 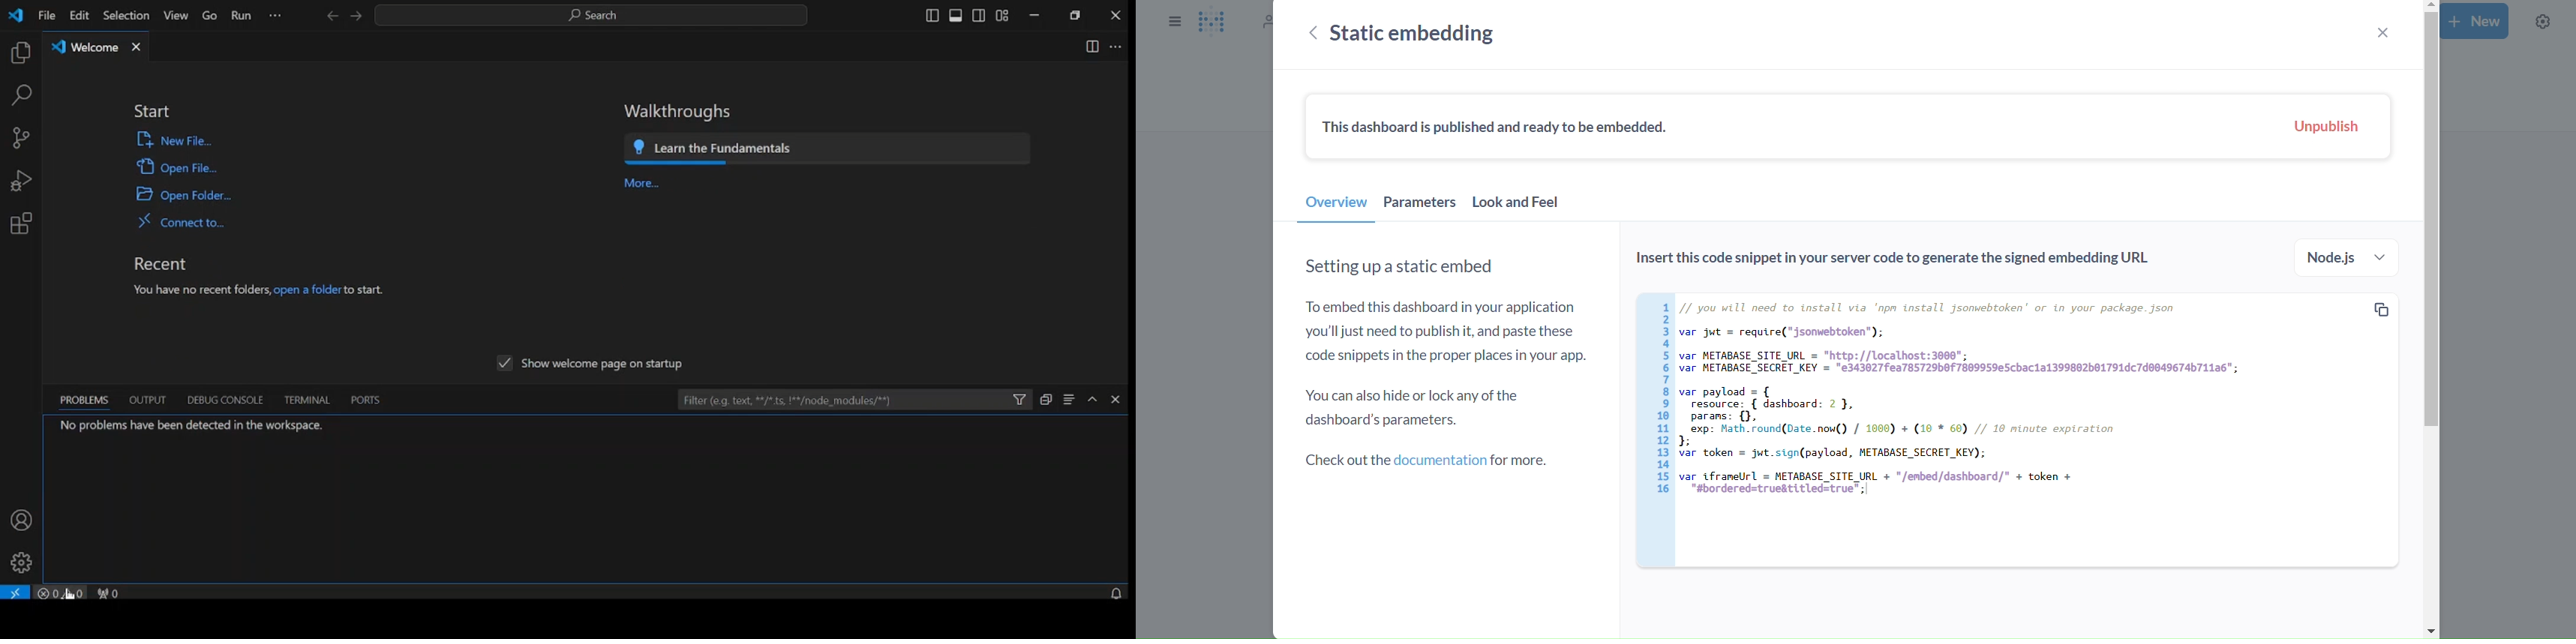 What do you see at coordinates (1117, 592) in the screenshot?
I see `notification` at bounding box center [1117, 592].